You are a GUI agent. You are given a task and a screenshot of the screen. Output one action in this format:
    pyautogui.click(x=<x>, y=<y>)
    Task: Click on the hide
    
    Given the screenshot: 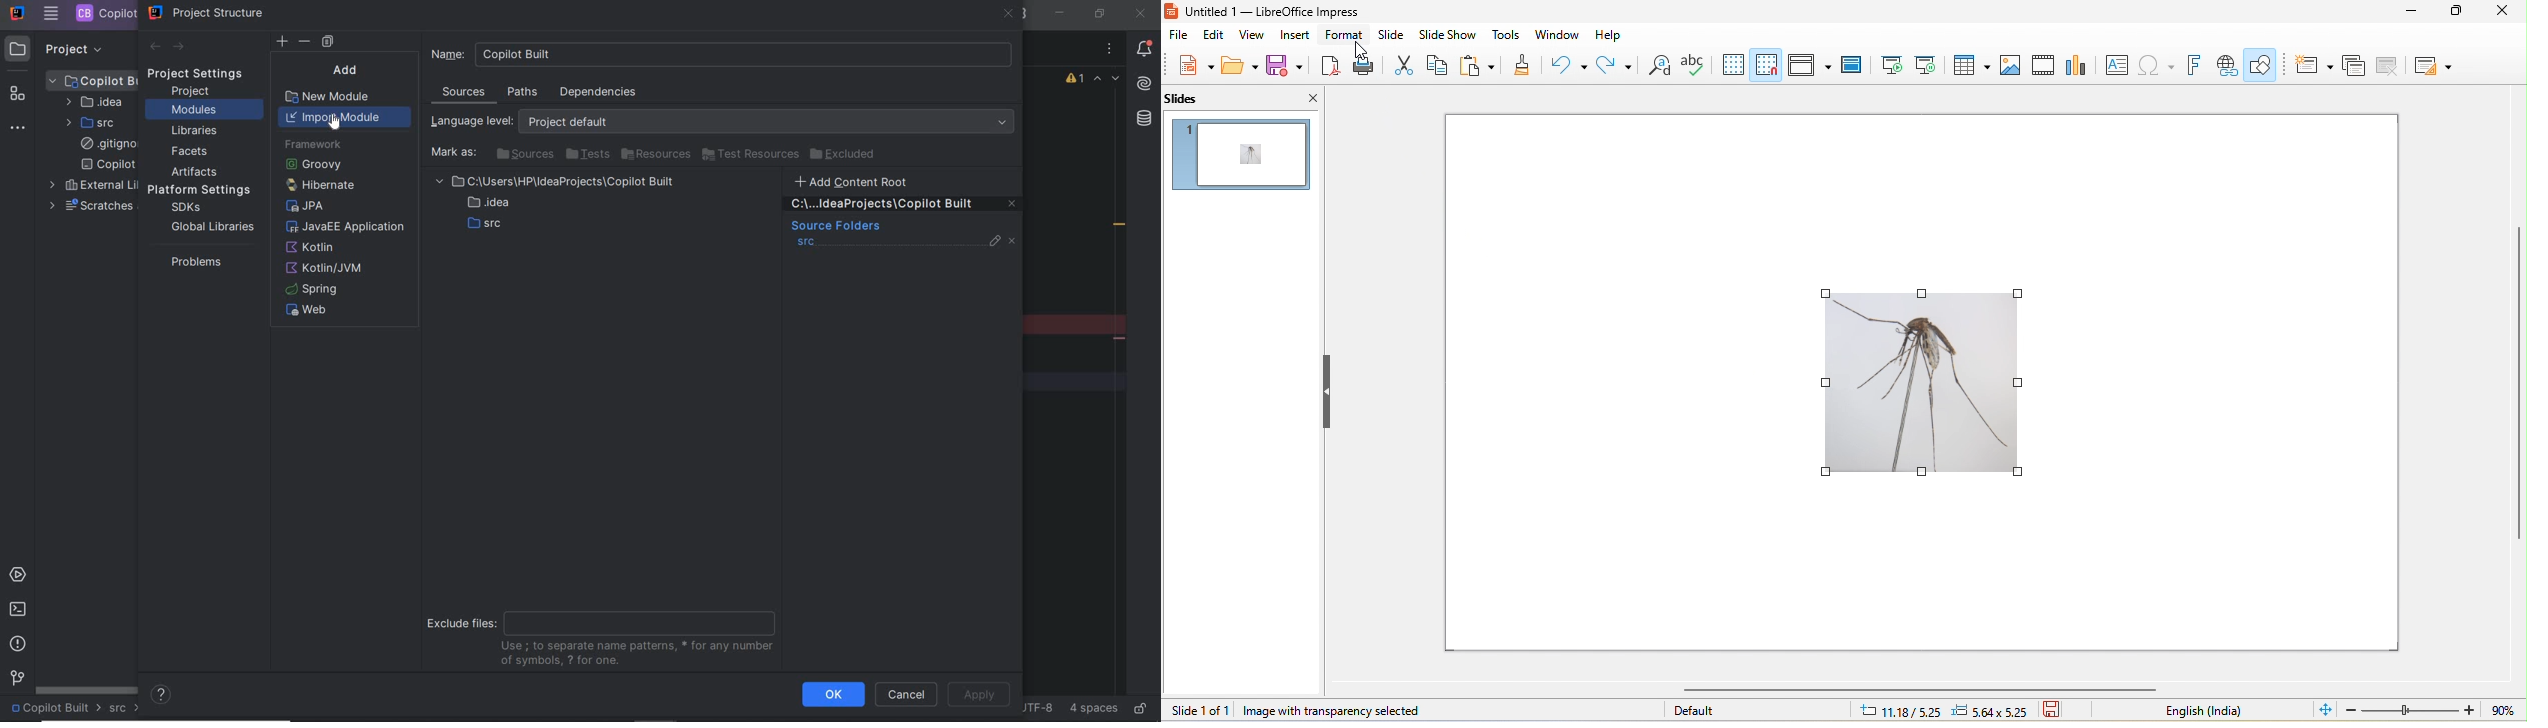 What is the action you would take?
    pyautogui.click(x=1324, y=393)
    